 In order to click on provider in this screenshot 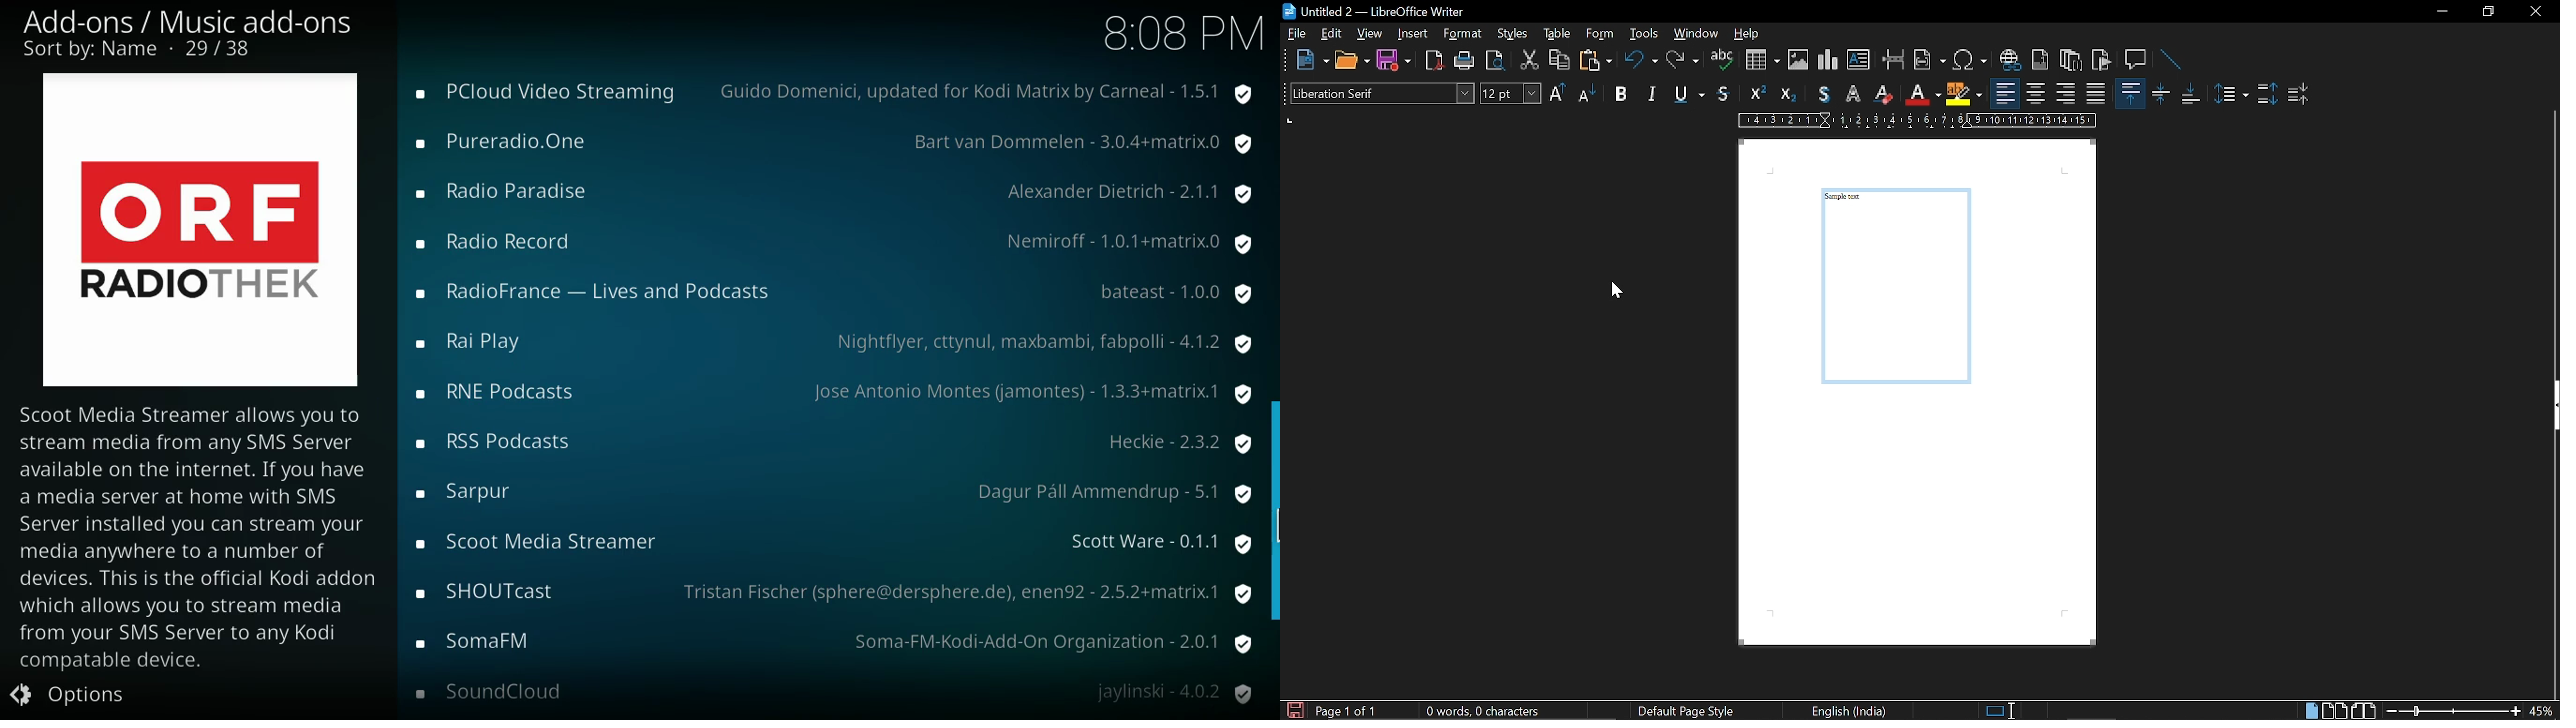, I will do `click(1152, 544)`.